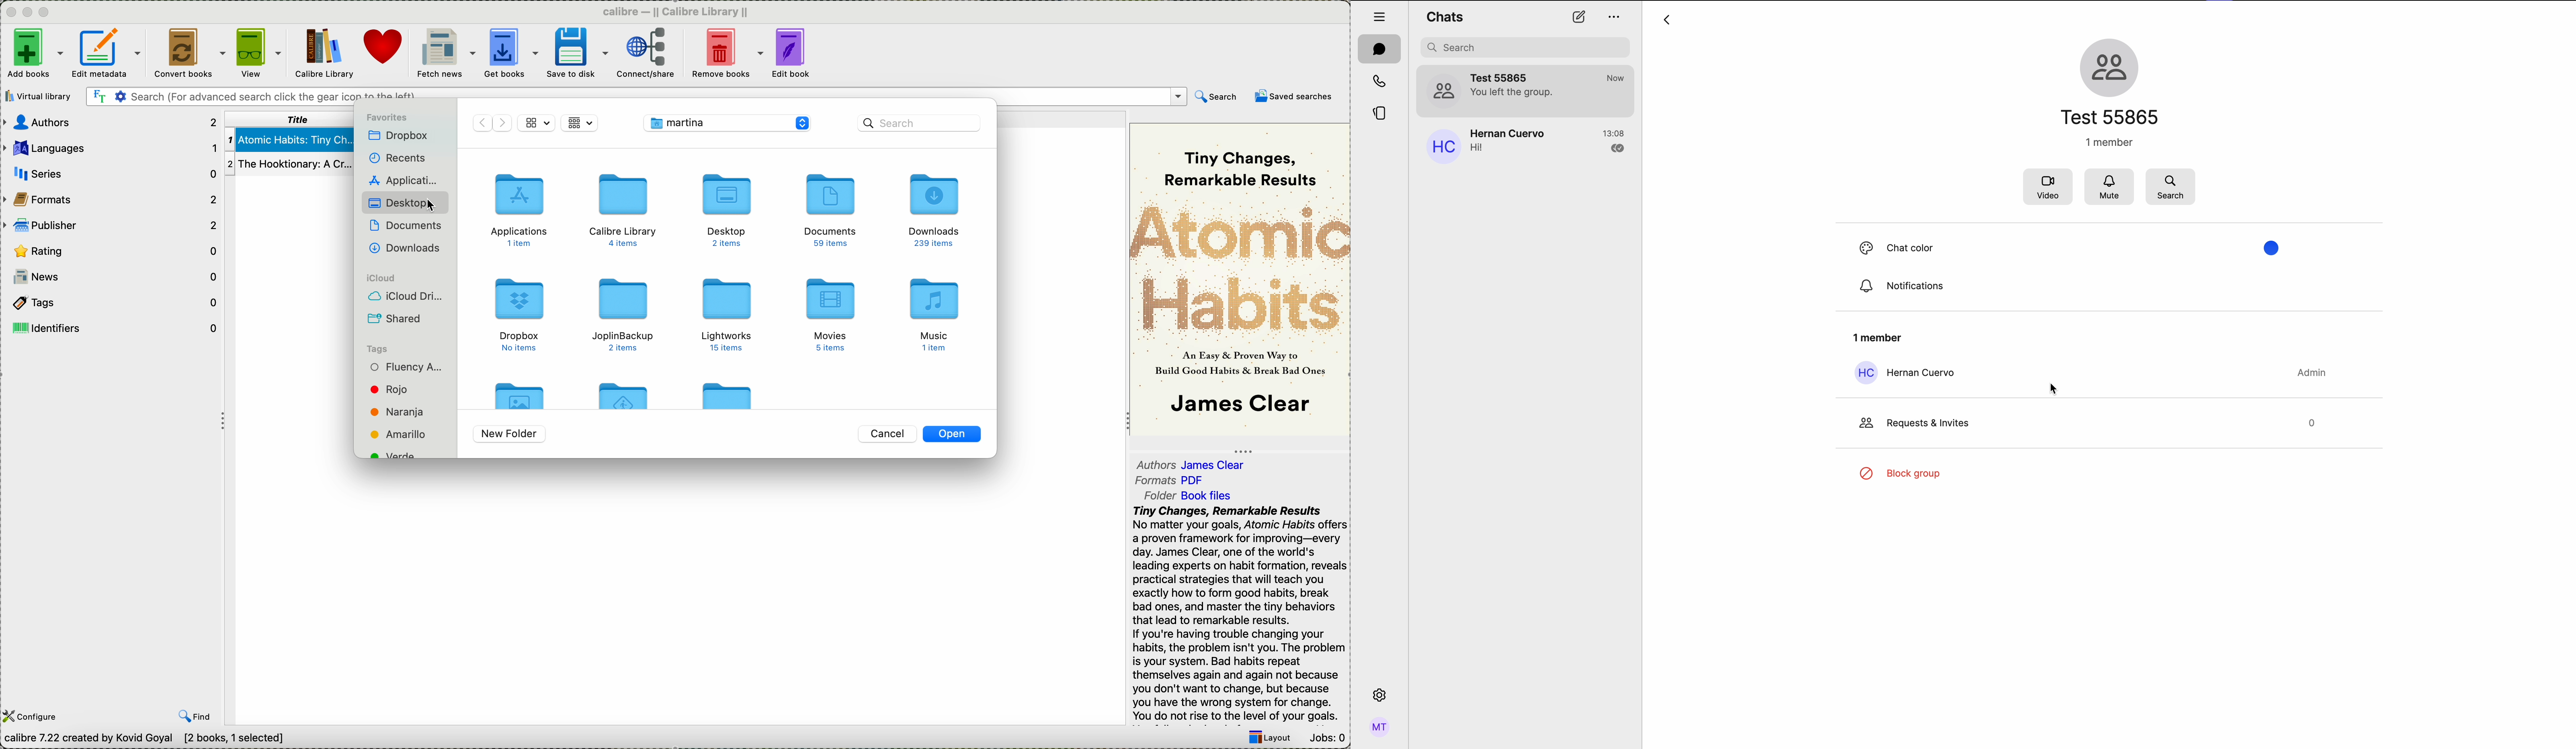 This screenshot has width=2576, height=756. What do you see at coordinates (511, 434) in the screenshot?
I see `new folder` at bounding box center [511, 434].